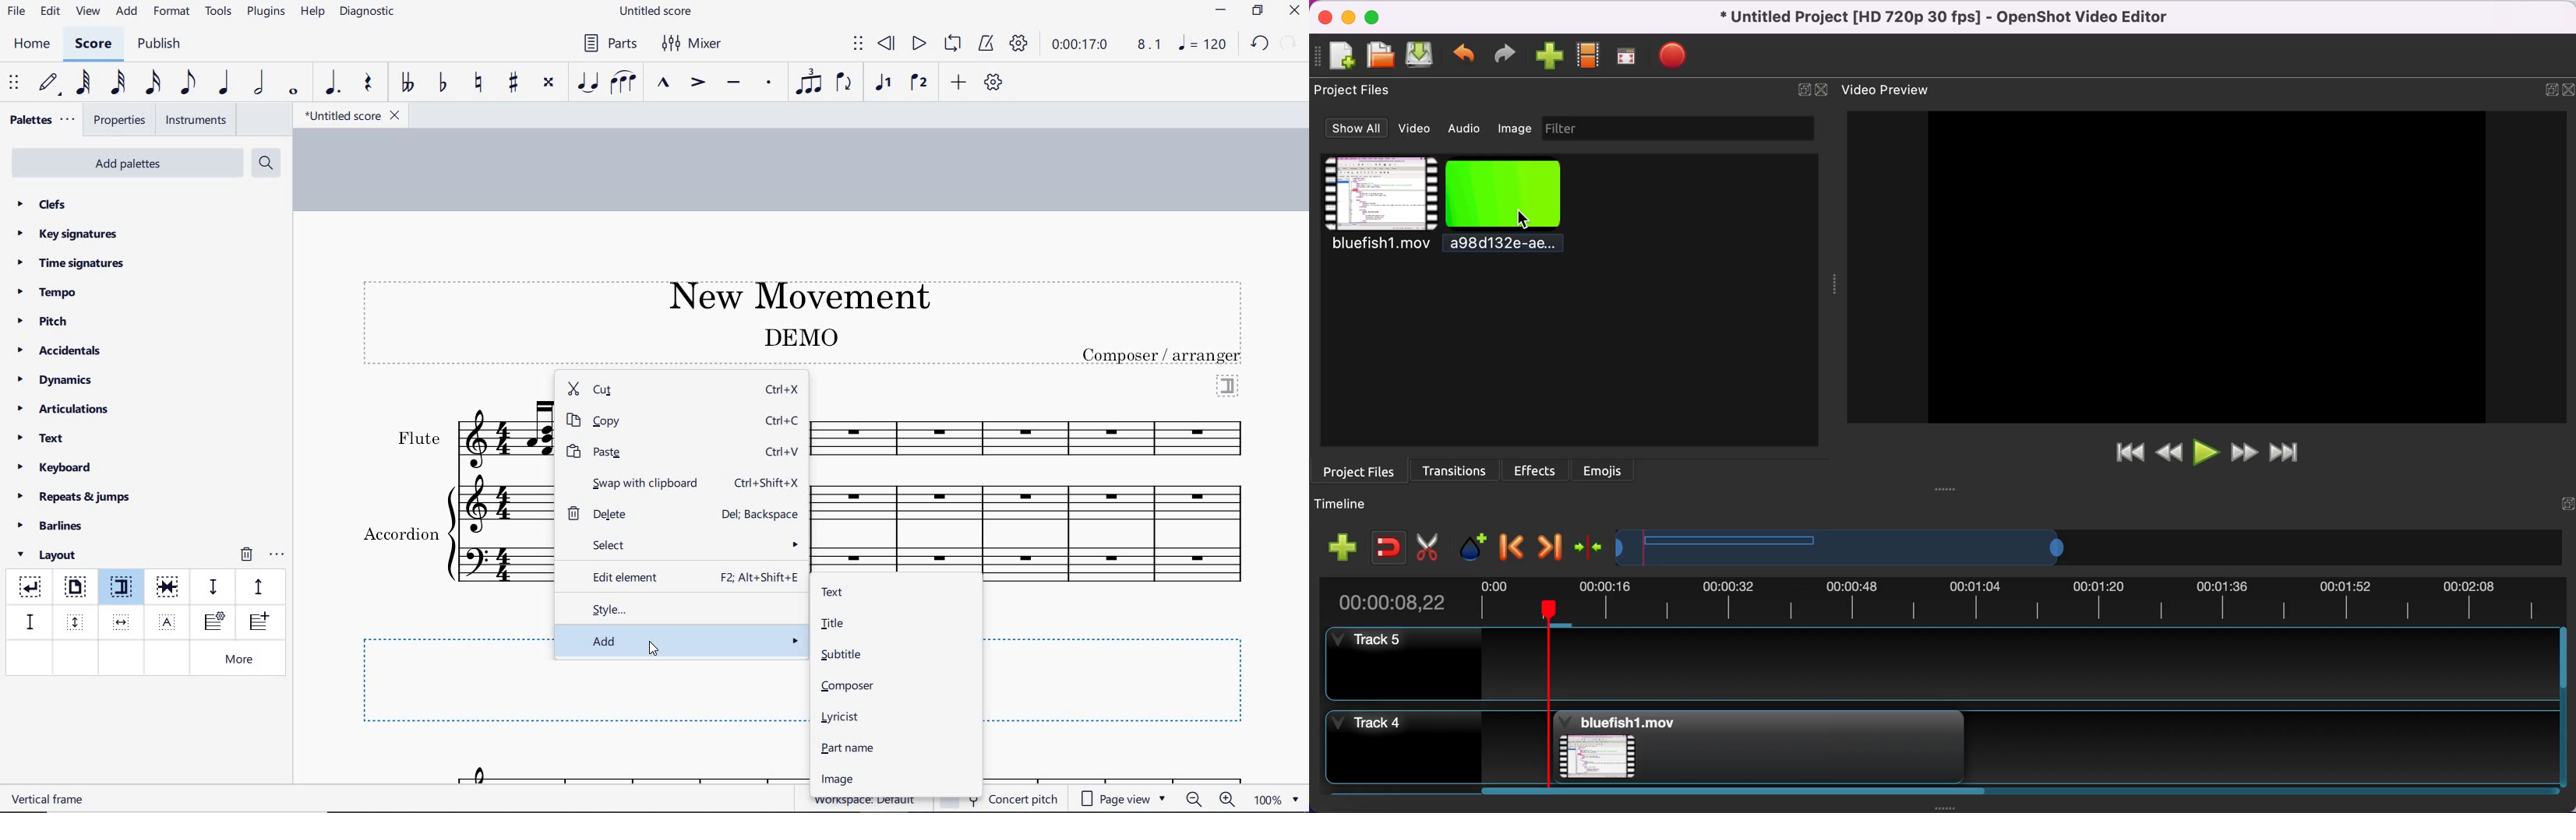 The height and width of the screenshot is (840, 2576). What do you see at coordinates (441, 83) in the screenshot?
I see `toggle flat` at bounding box center [441, 83].